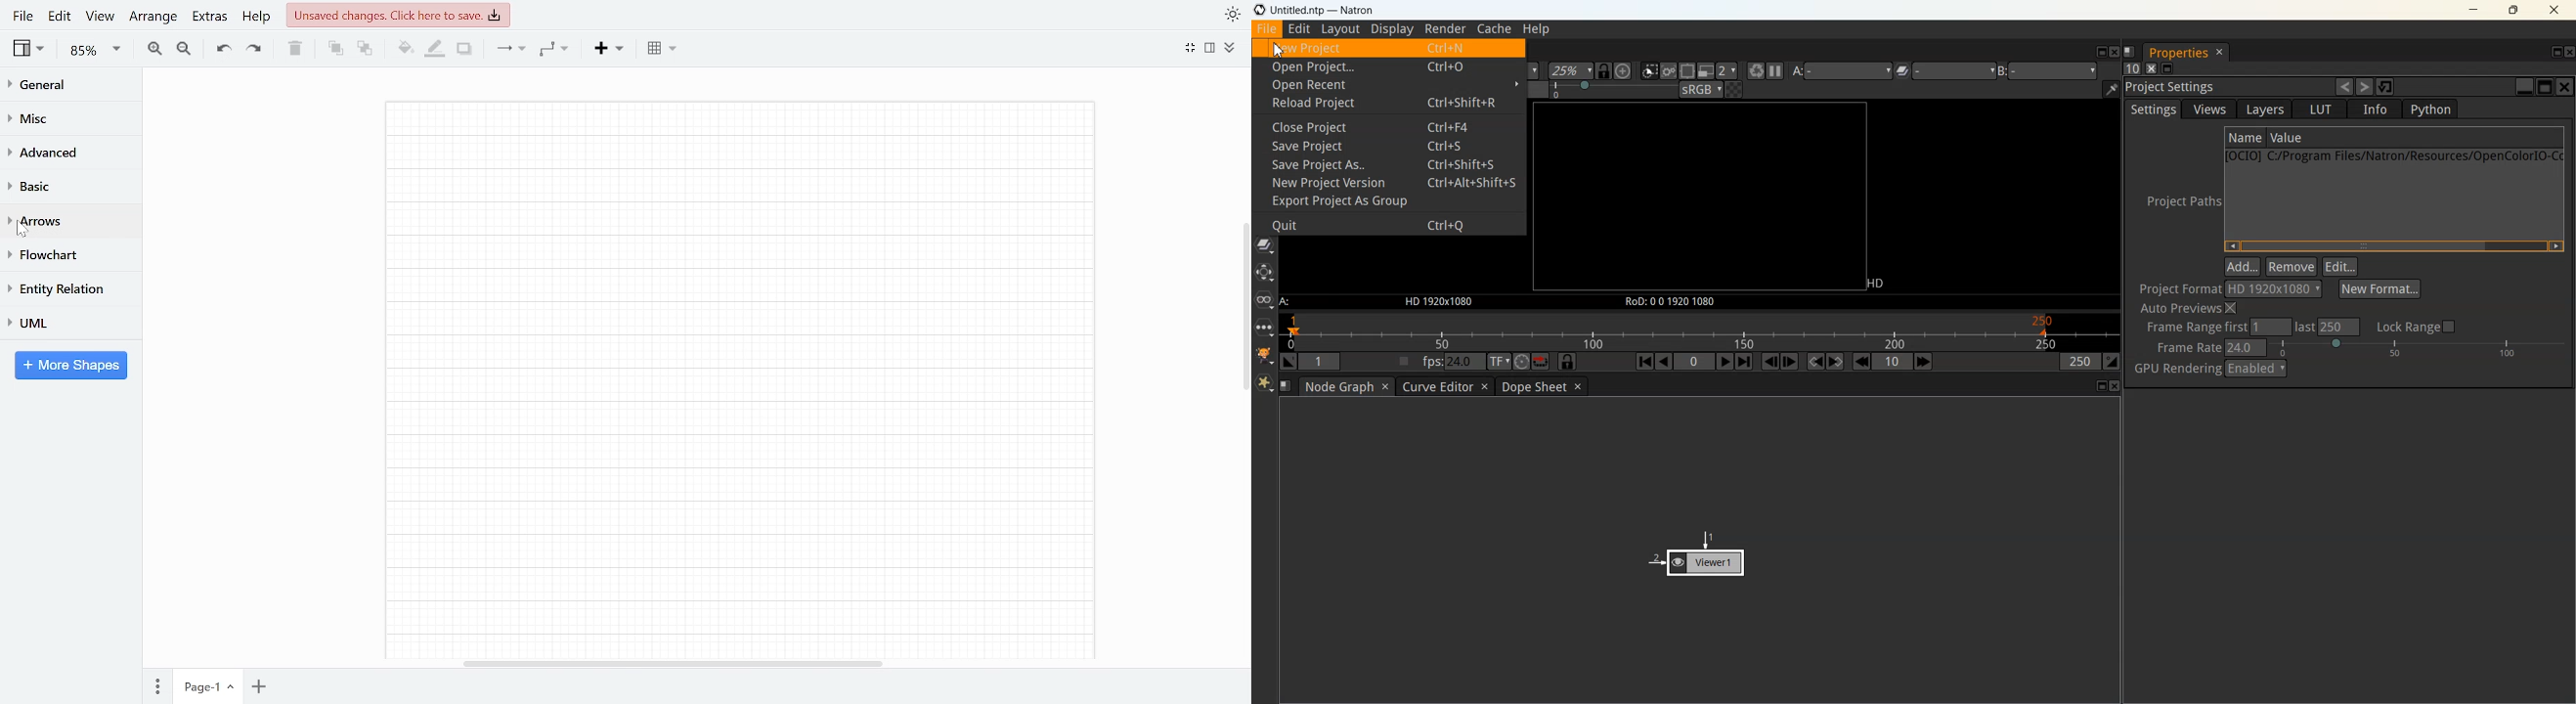 The image size is (2576, 728). I want to click on EDit, so click(60, 16).